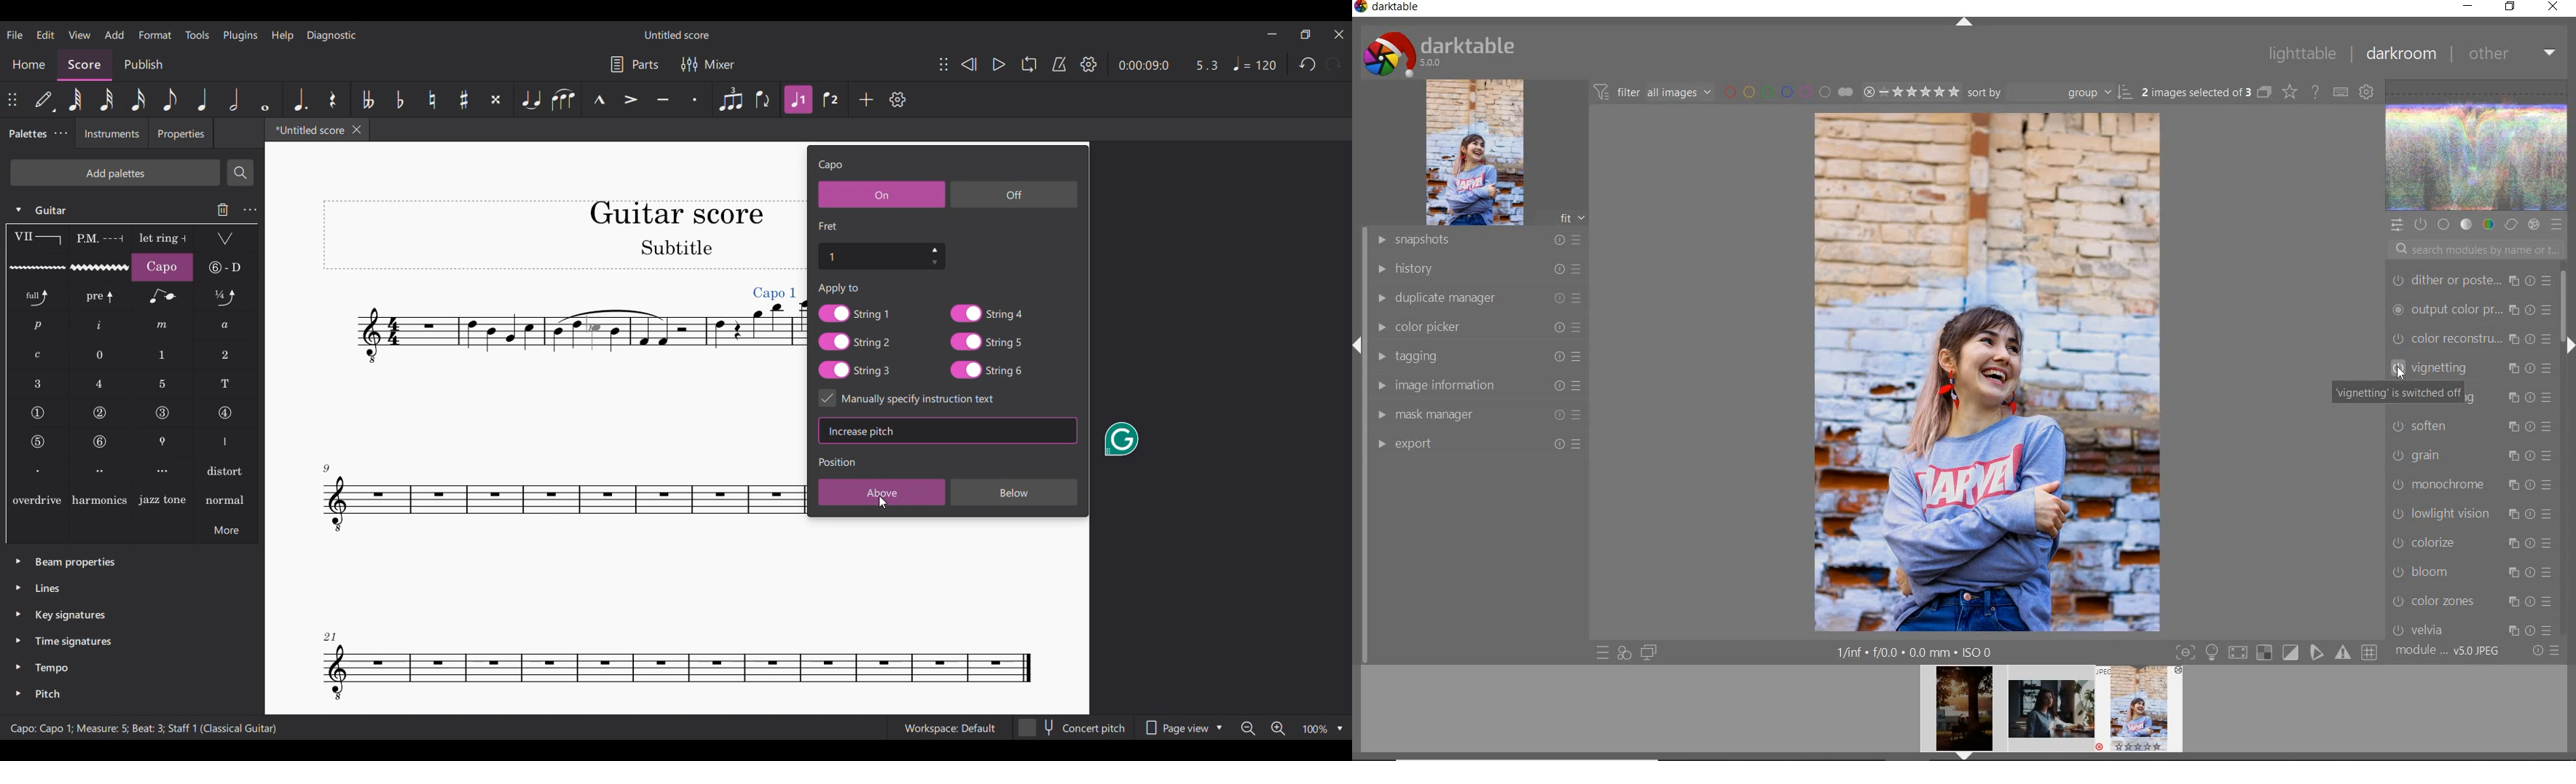  Describe the element at coordinates (1480, 298) in the screenshot. I see `duplicate manager` at that location.